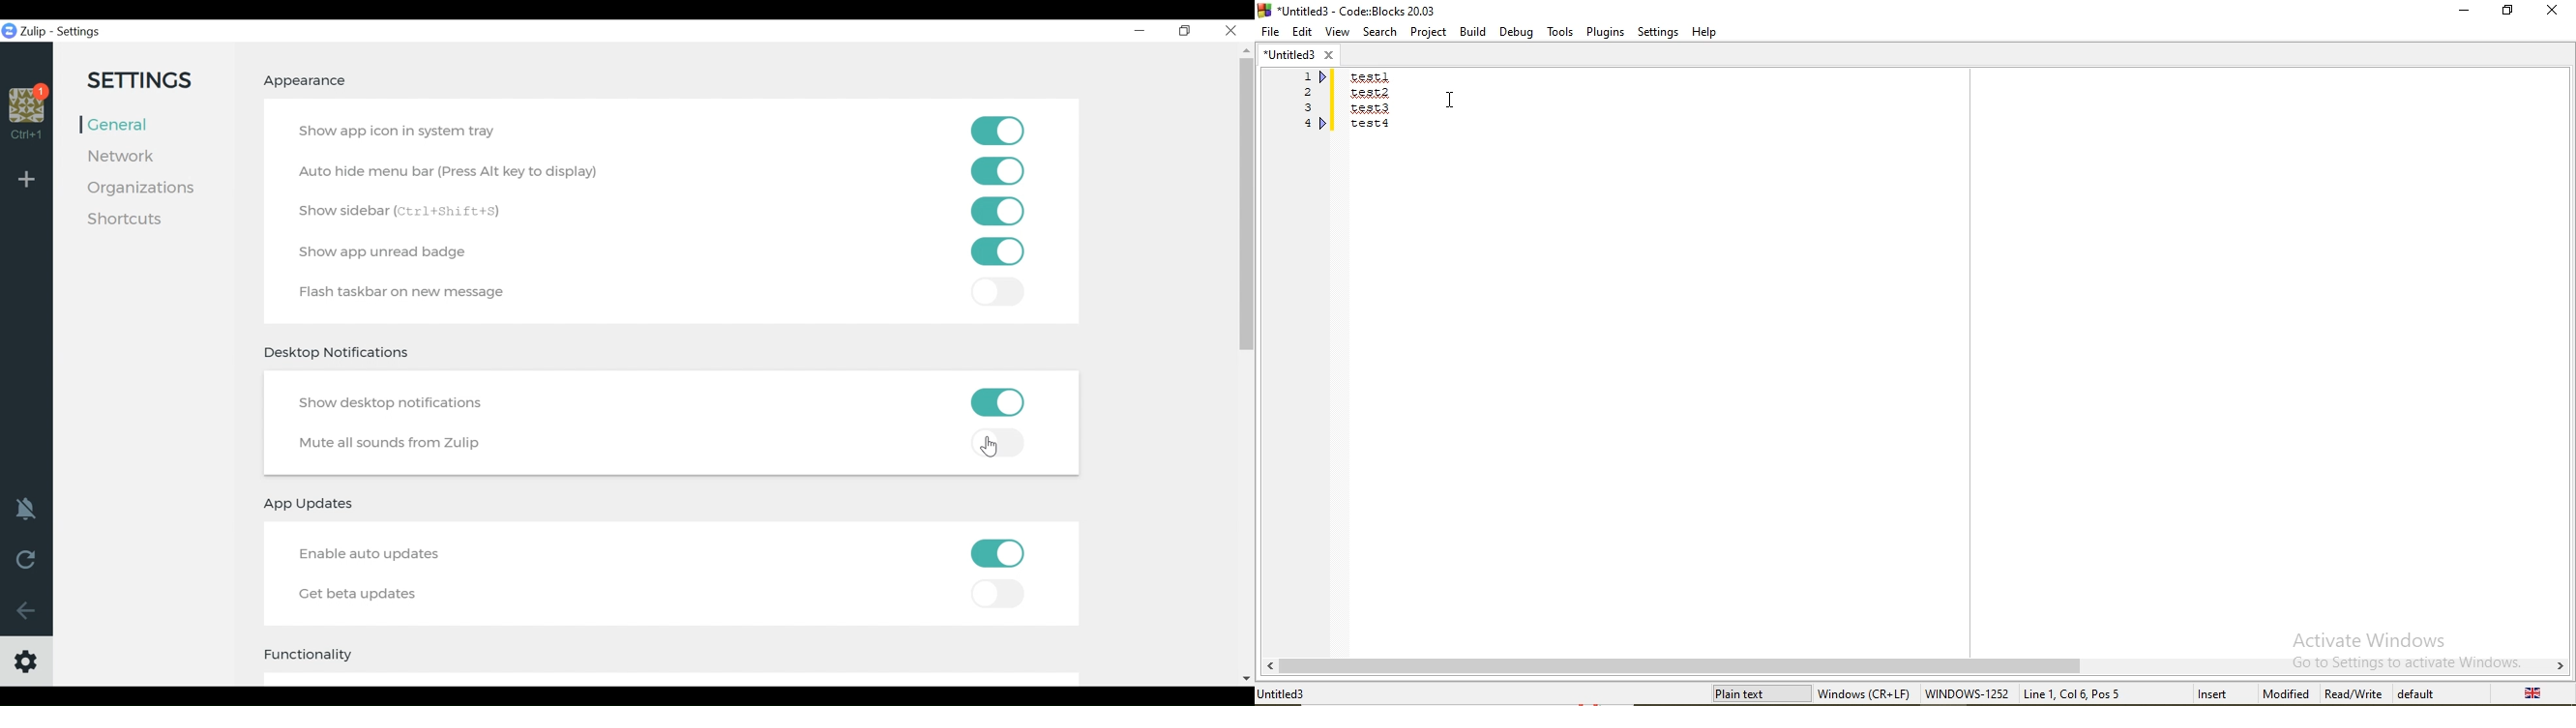  What do you see at coordinates (375, 556) in the screenshot?
I see `Enable auto update` at bounding box center [375, 556].